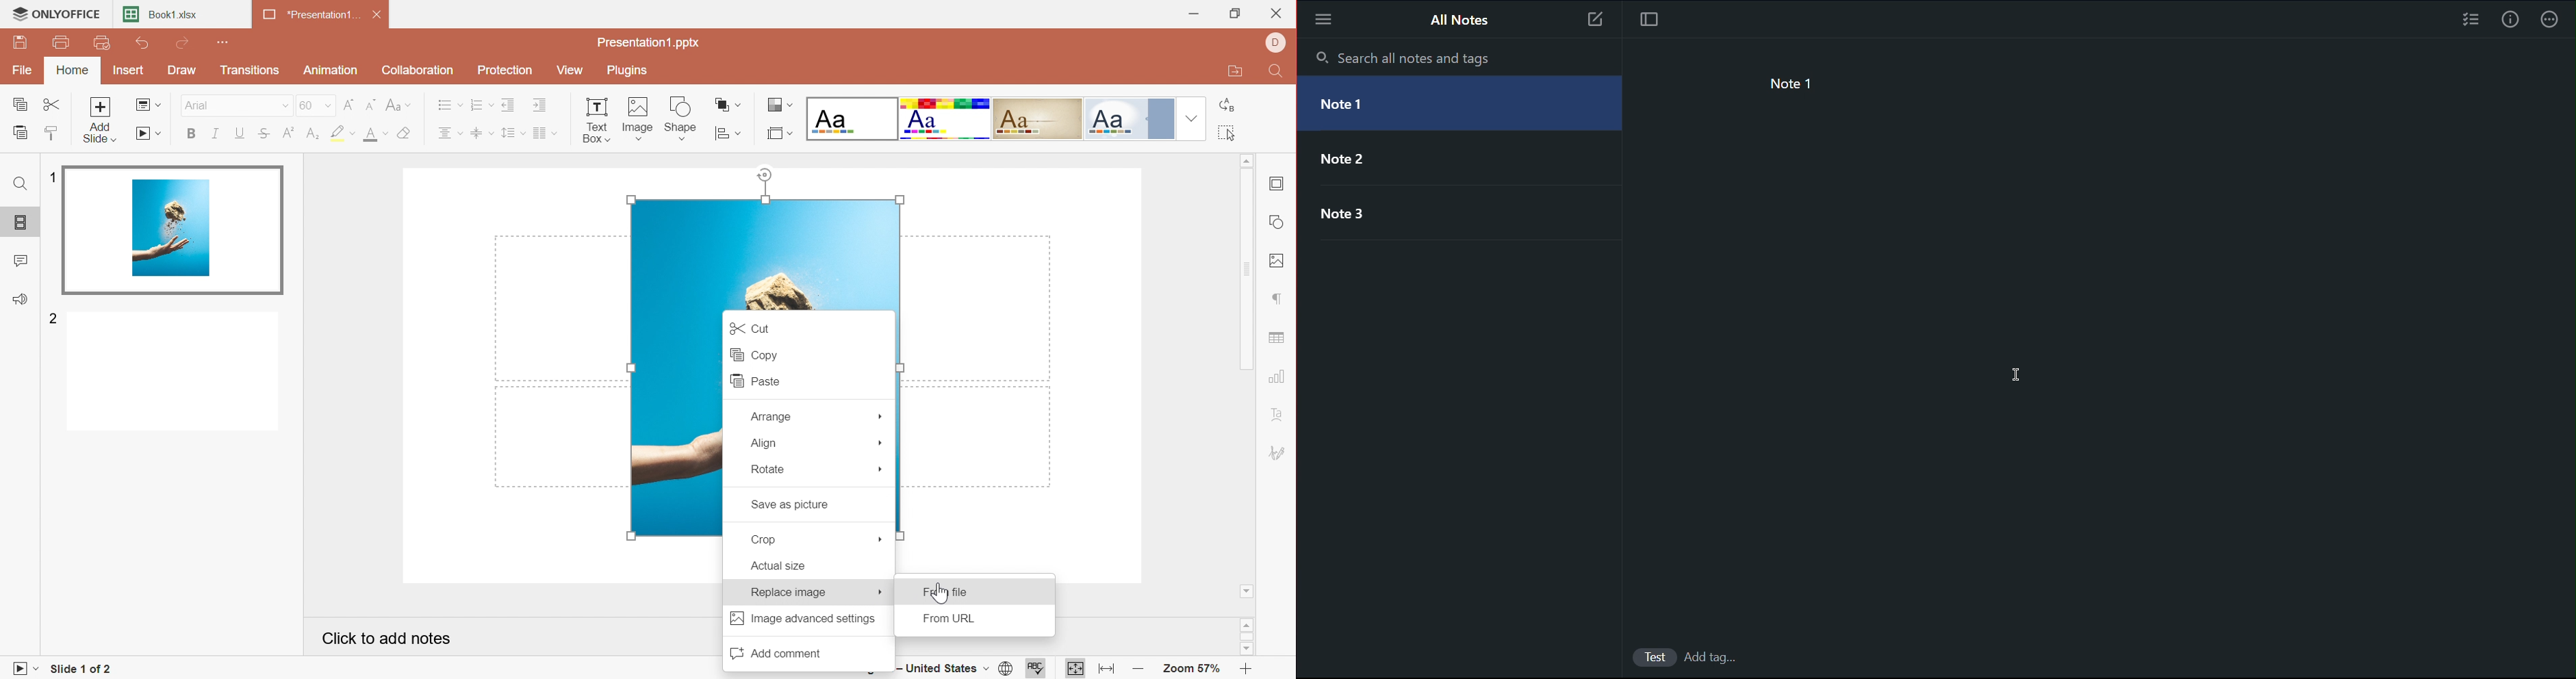 The image size is (2576, 700). Describe the element at coordinates (1227, 105) in the screenshot. I see `Replace` at that location.